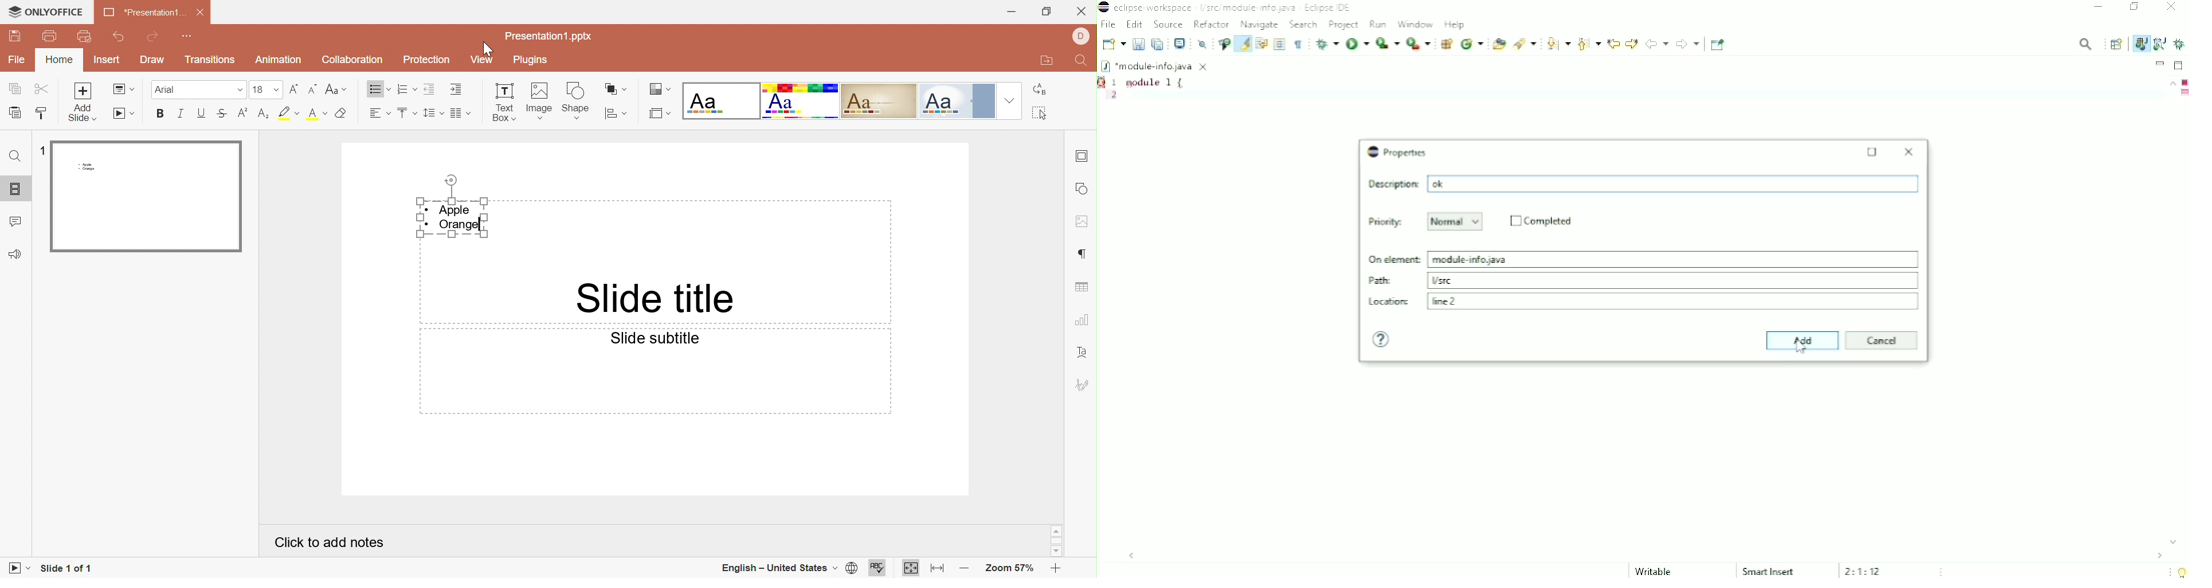 The height and width of the screenshot is (588, 2212). I want to click on Quick Print, so click(84, 38).